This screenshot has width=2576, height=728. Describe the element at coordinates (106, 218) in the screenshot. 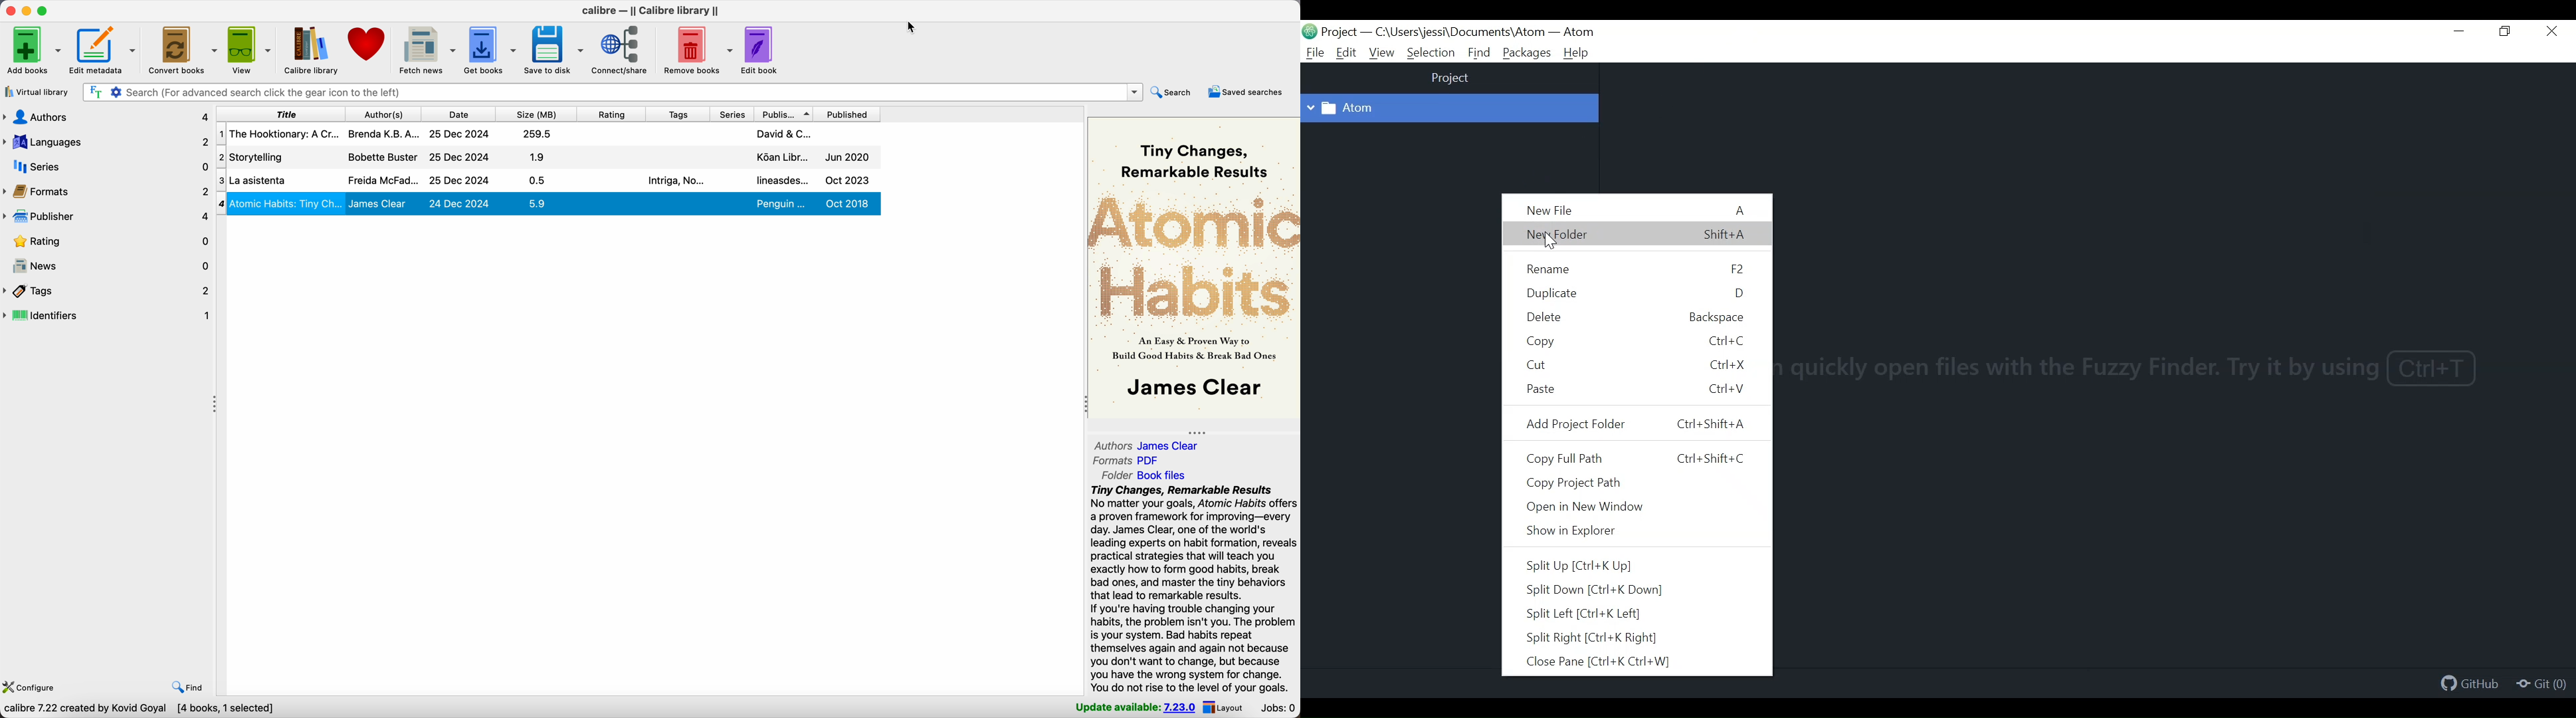

I see `publisher` at that location.